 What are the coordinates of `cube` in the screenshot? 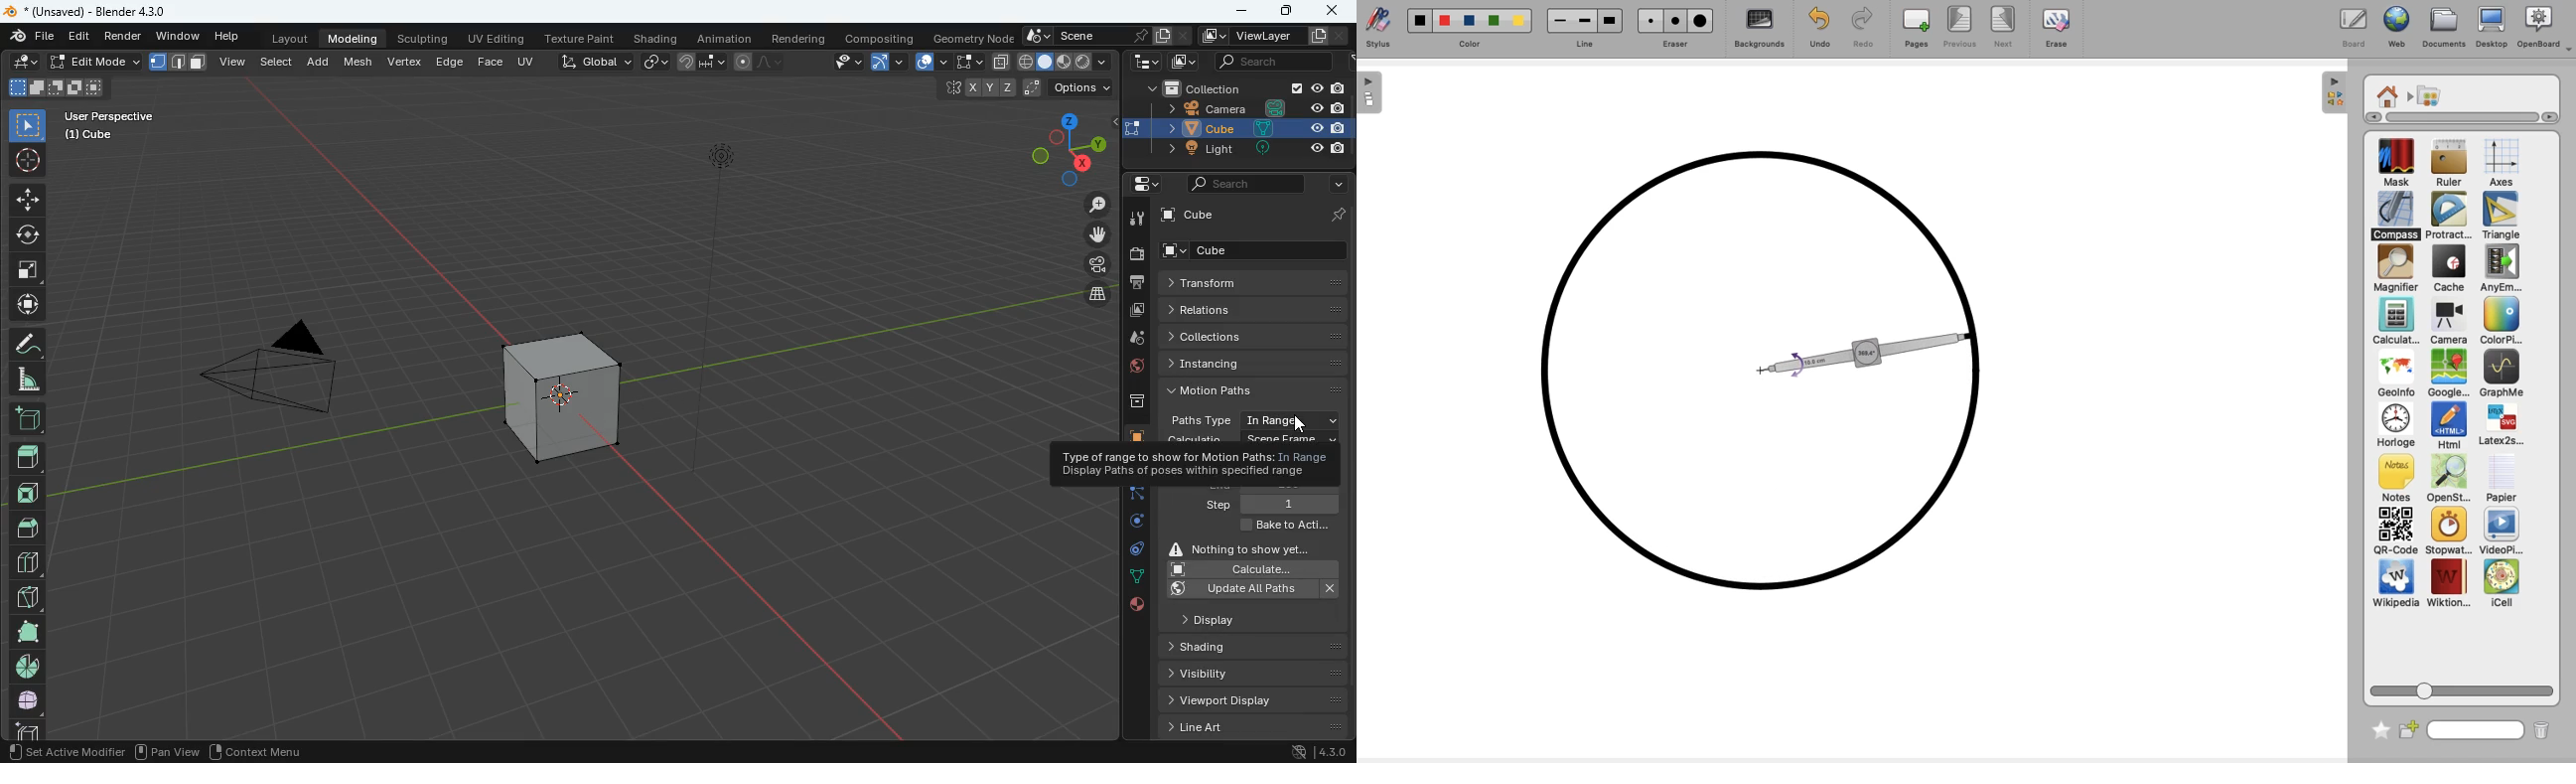 It's located at (1256, 214).